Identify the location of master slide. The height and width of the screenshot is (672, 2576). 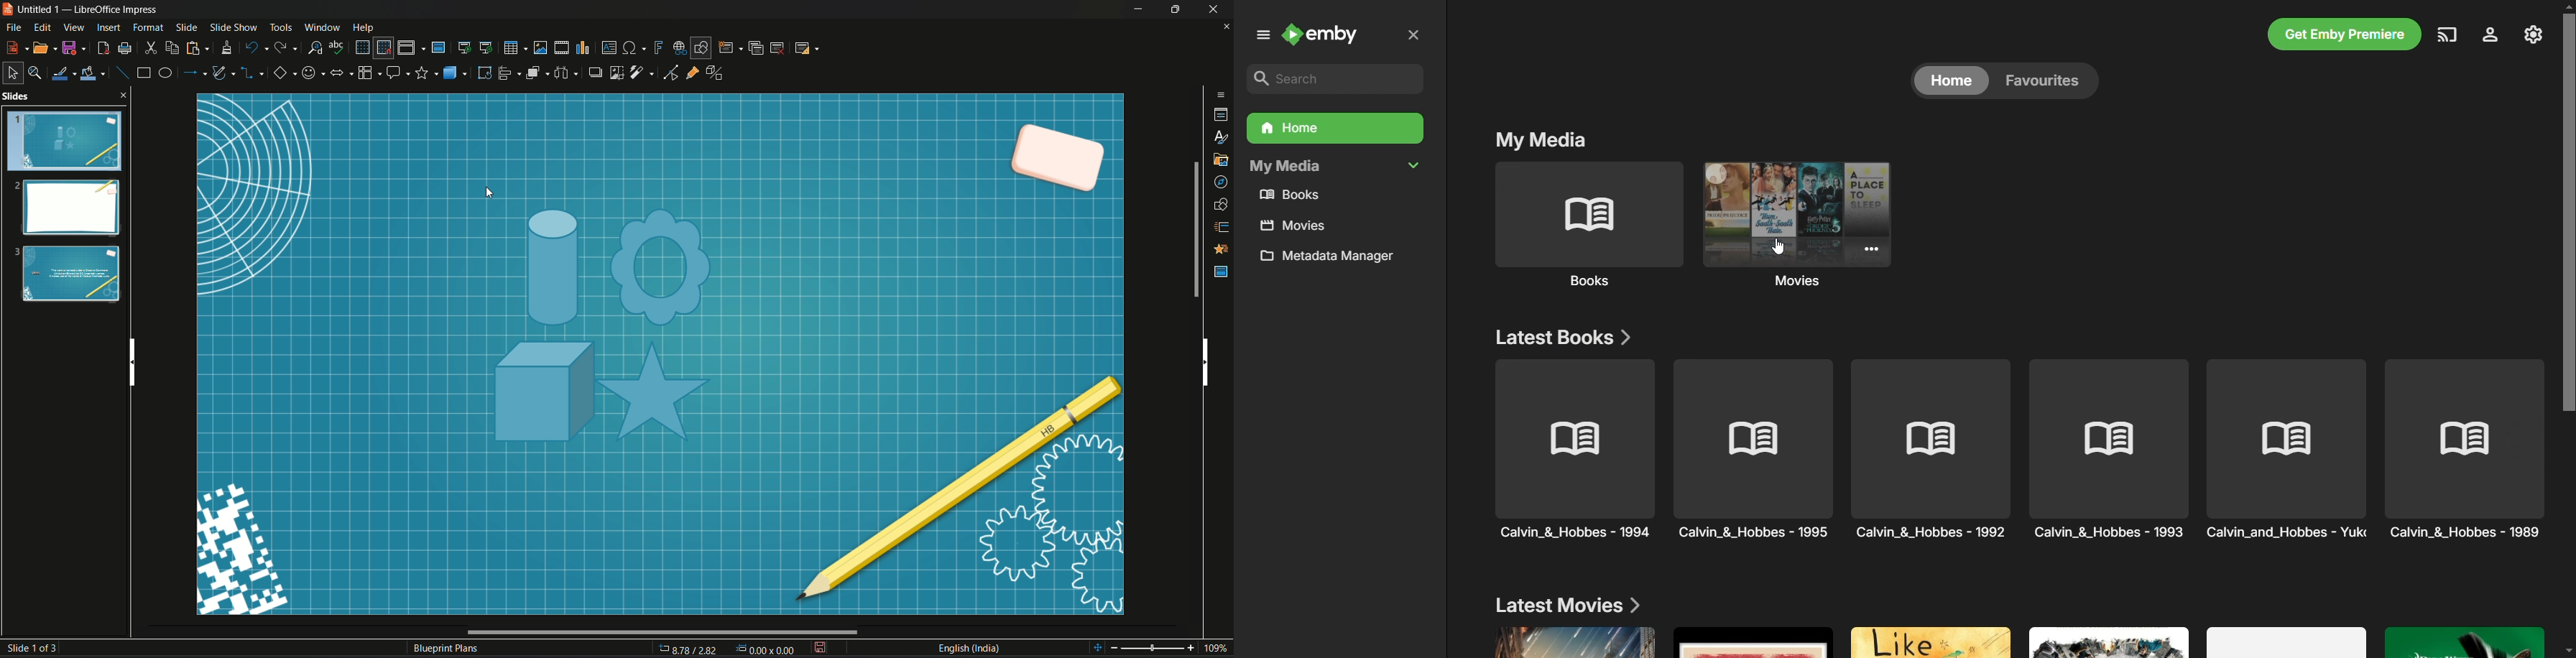
(1222, 272).